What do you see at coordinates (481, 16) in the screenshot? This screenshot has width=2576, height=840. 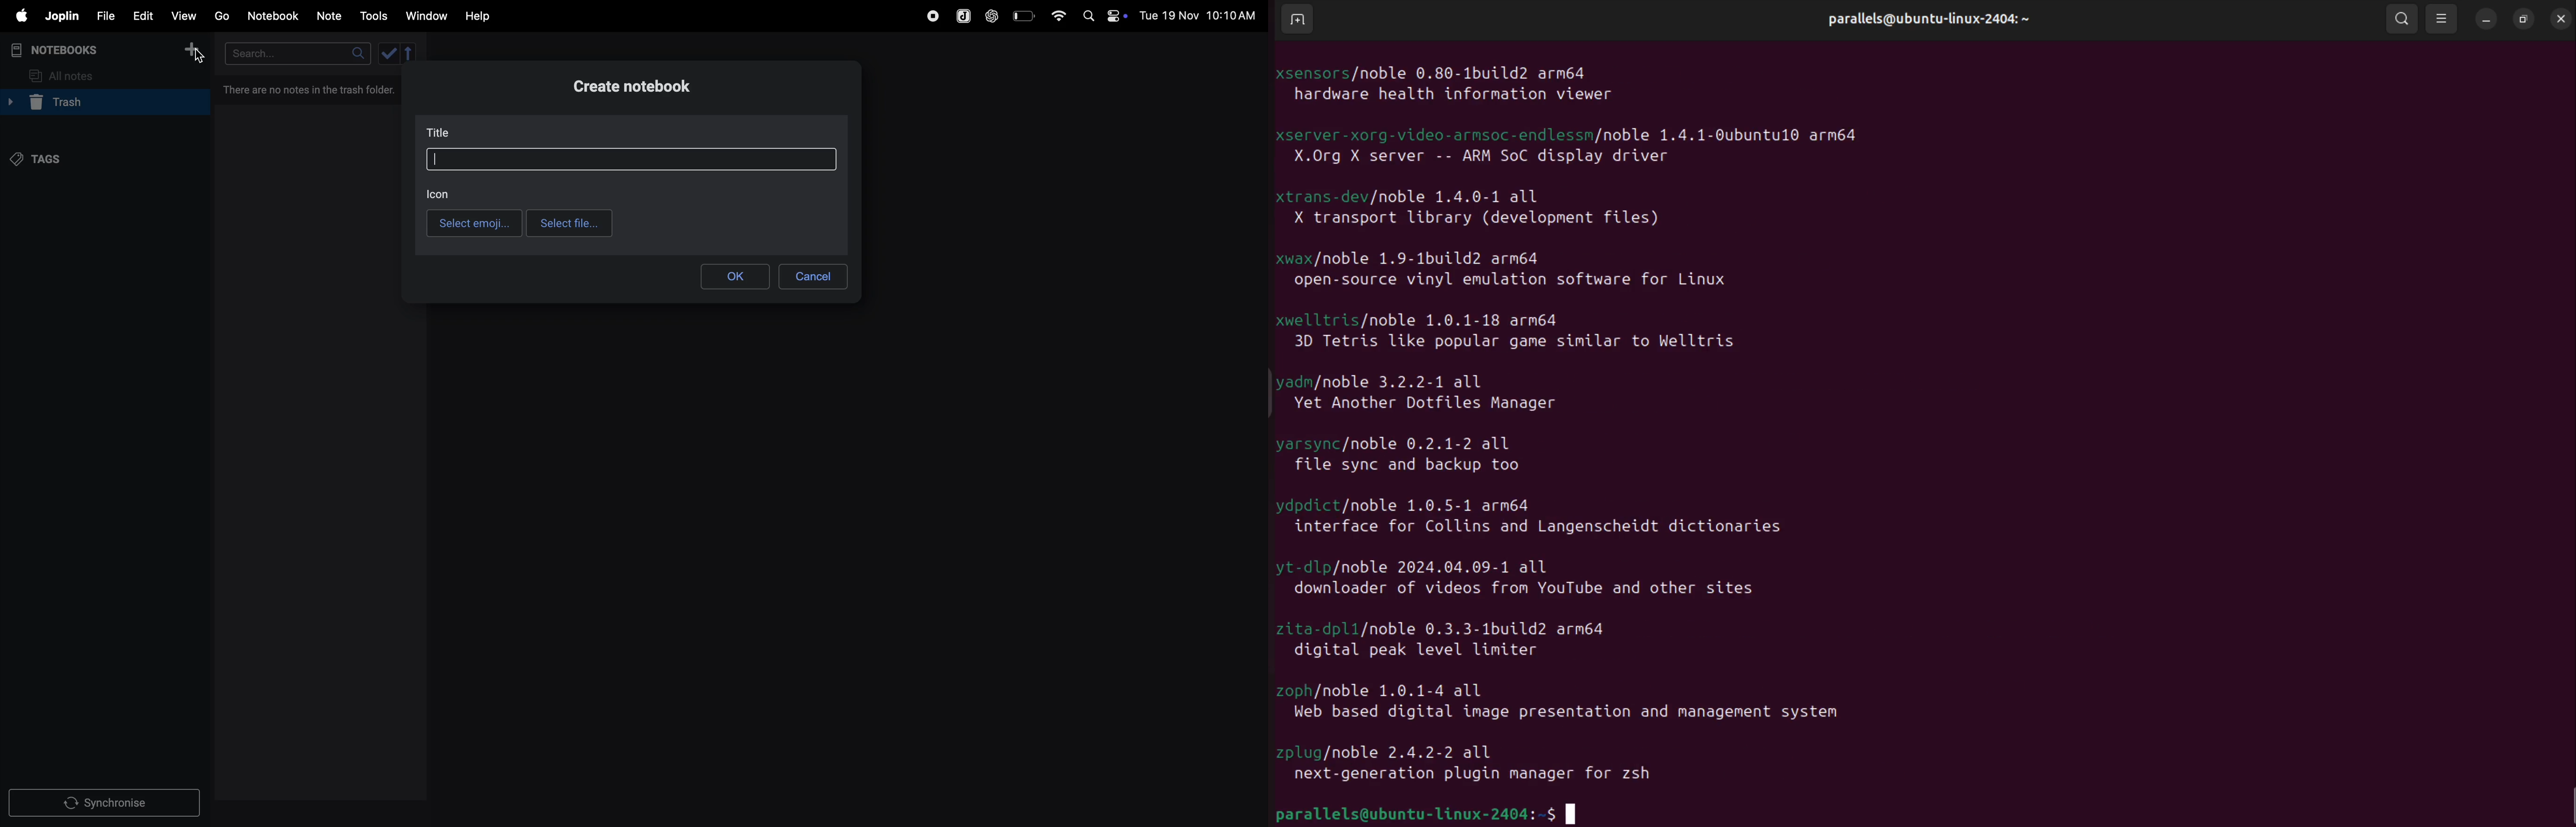 I see `help` at bounding box center [481, 16].